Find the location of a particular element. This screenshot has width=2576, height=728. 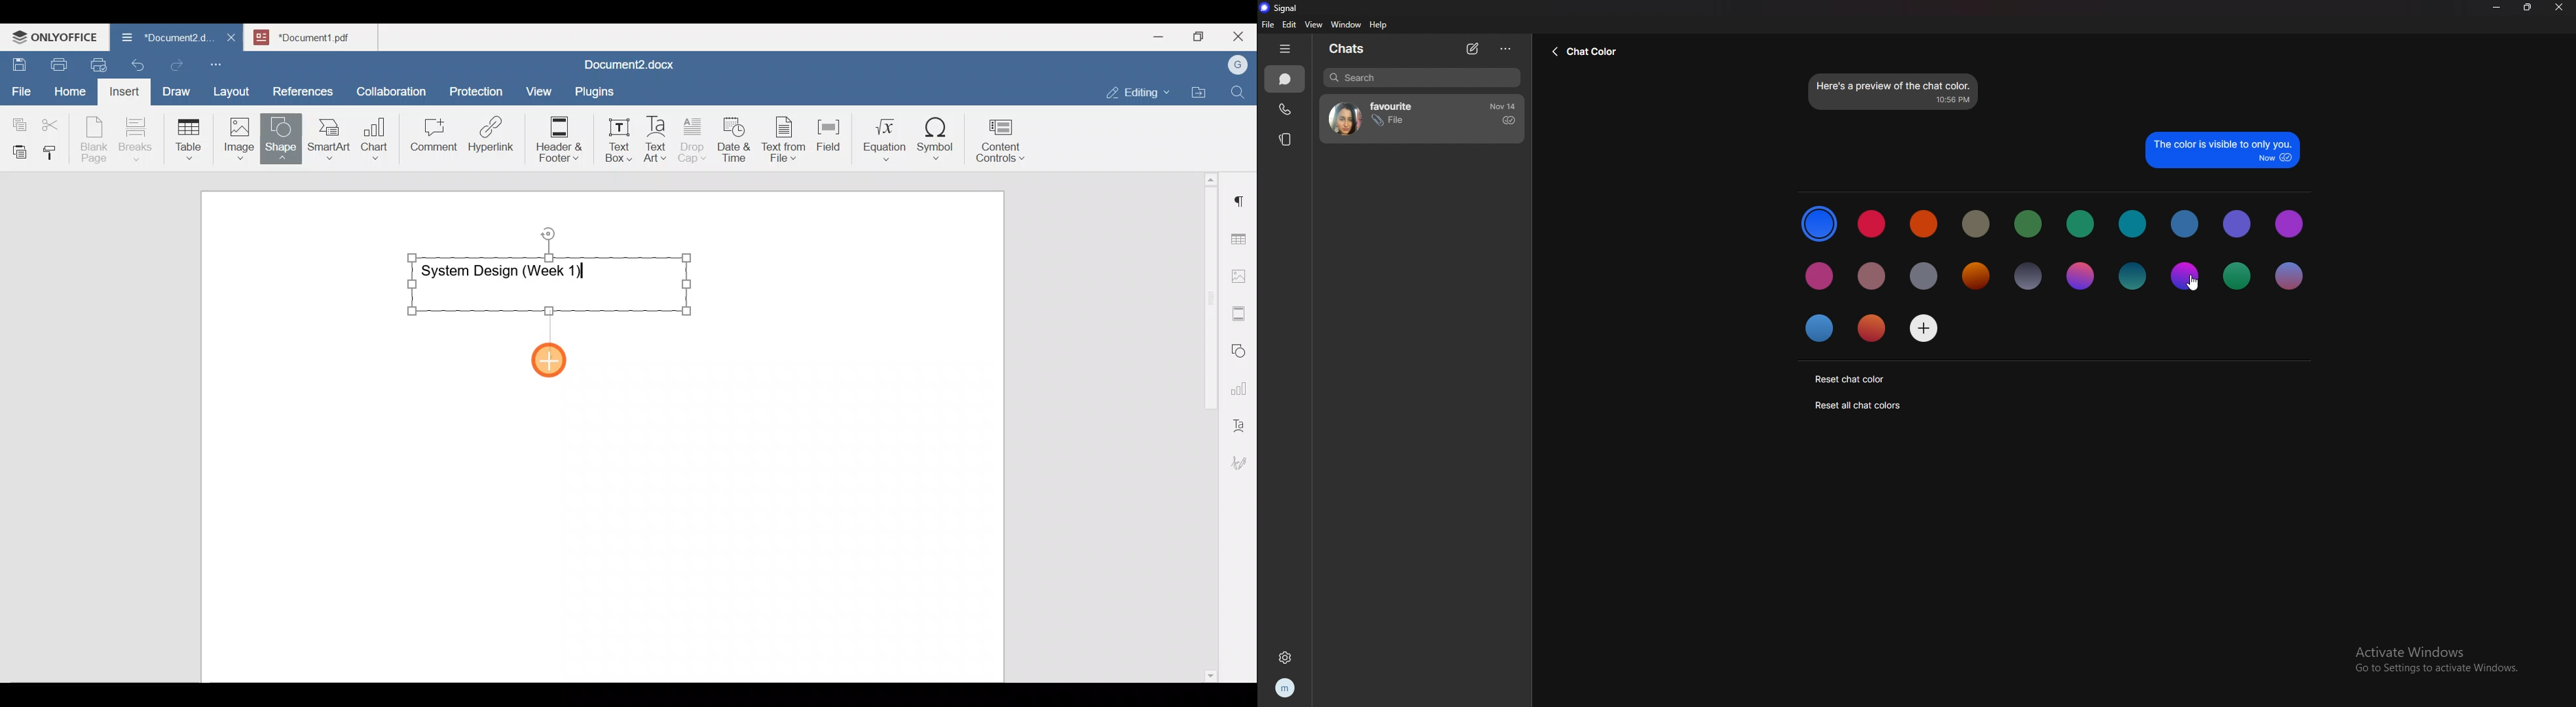

preview text is located at coordinates (1895, 91).